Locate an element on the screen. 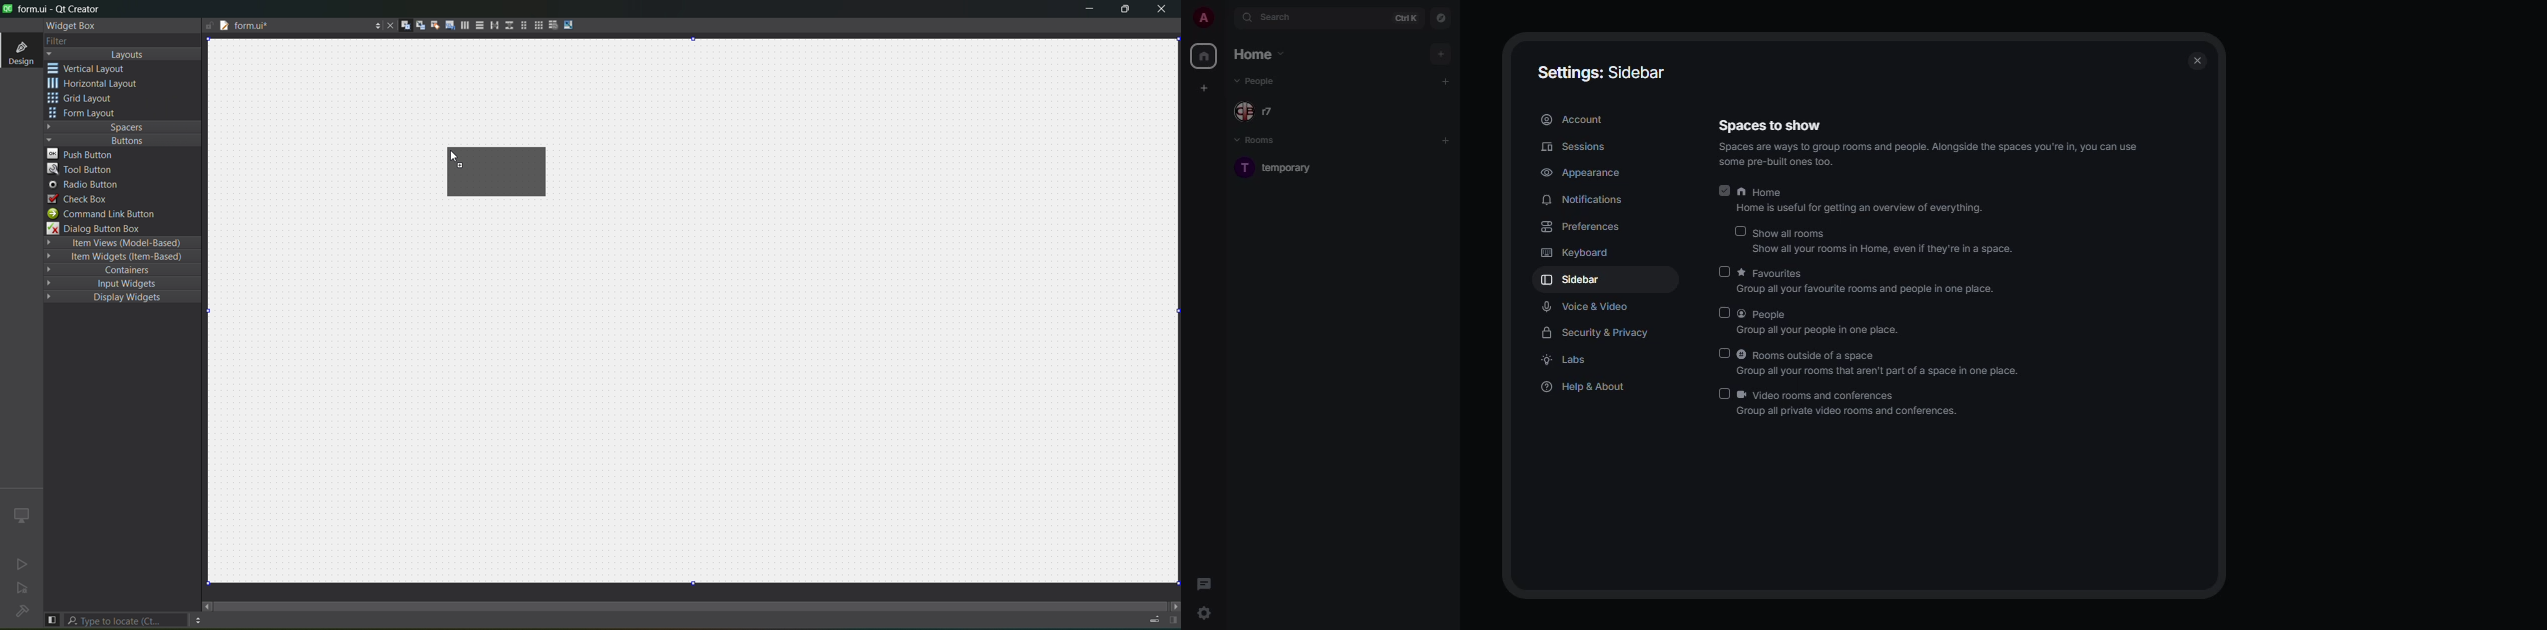  maximize is located at coordinates (1123, 10).